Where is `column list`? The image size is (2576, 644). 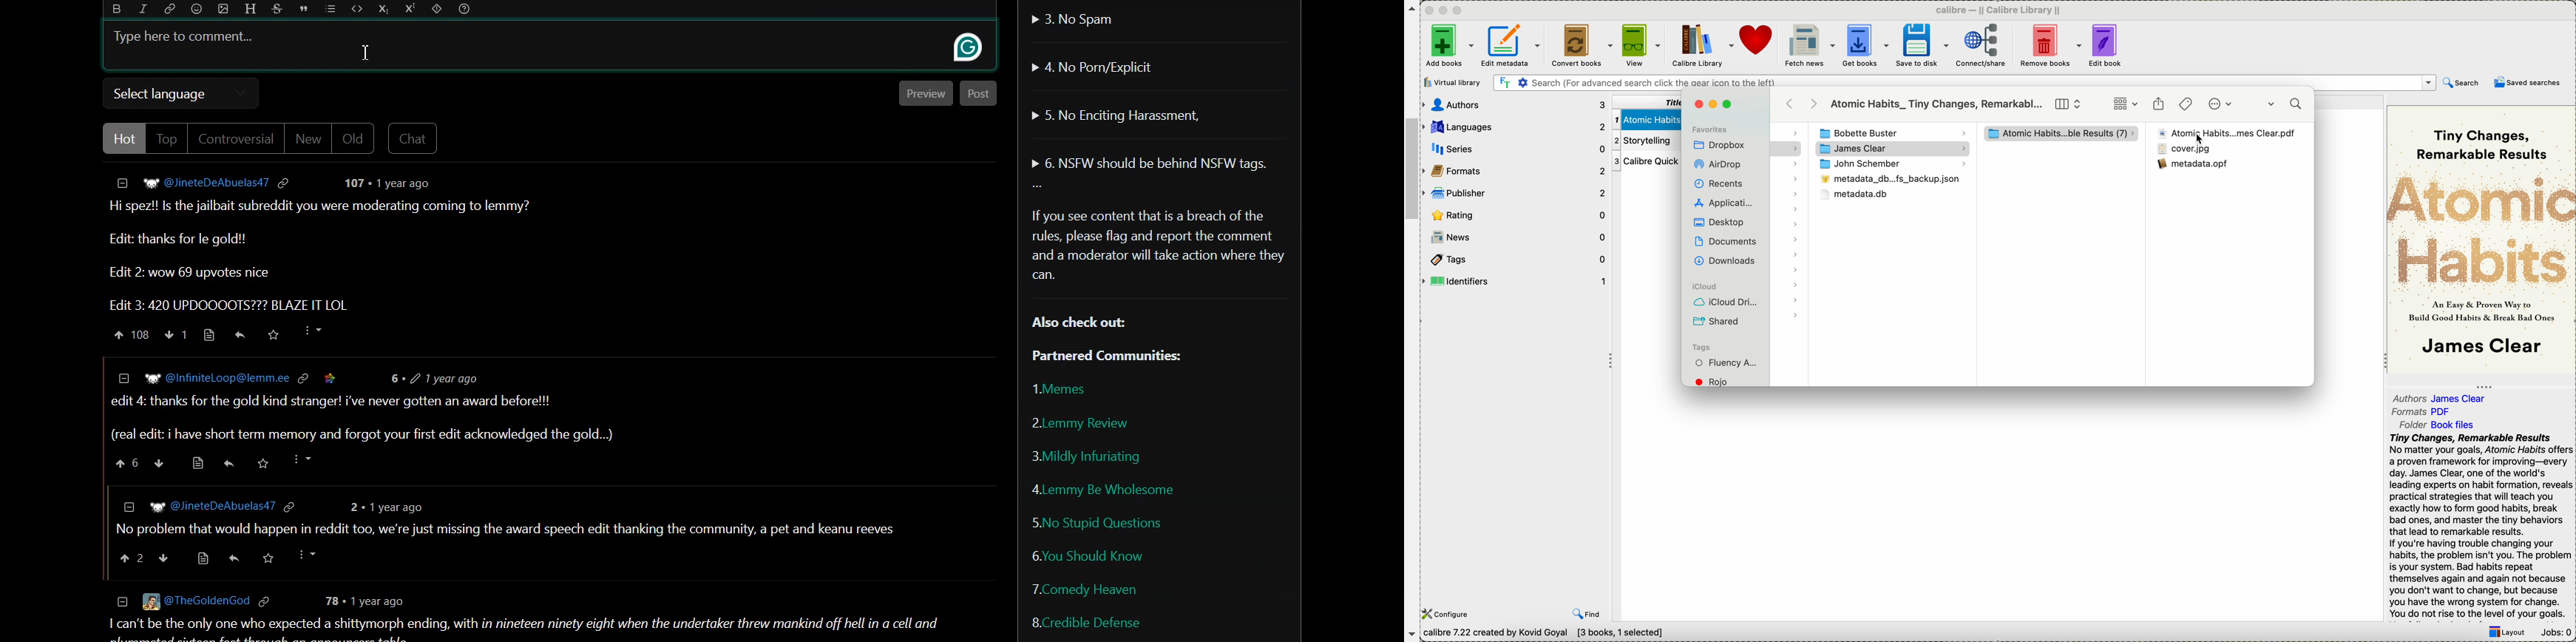
column list is located at coordinates (2069, 104).